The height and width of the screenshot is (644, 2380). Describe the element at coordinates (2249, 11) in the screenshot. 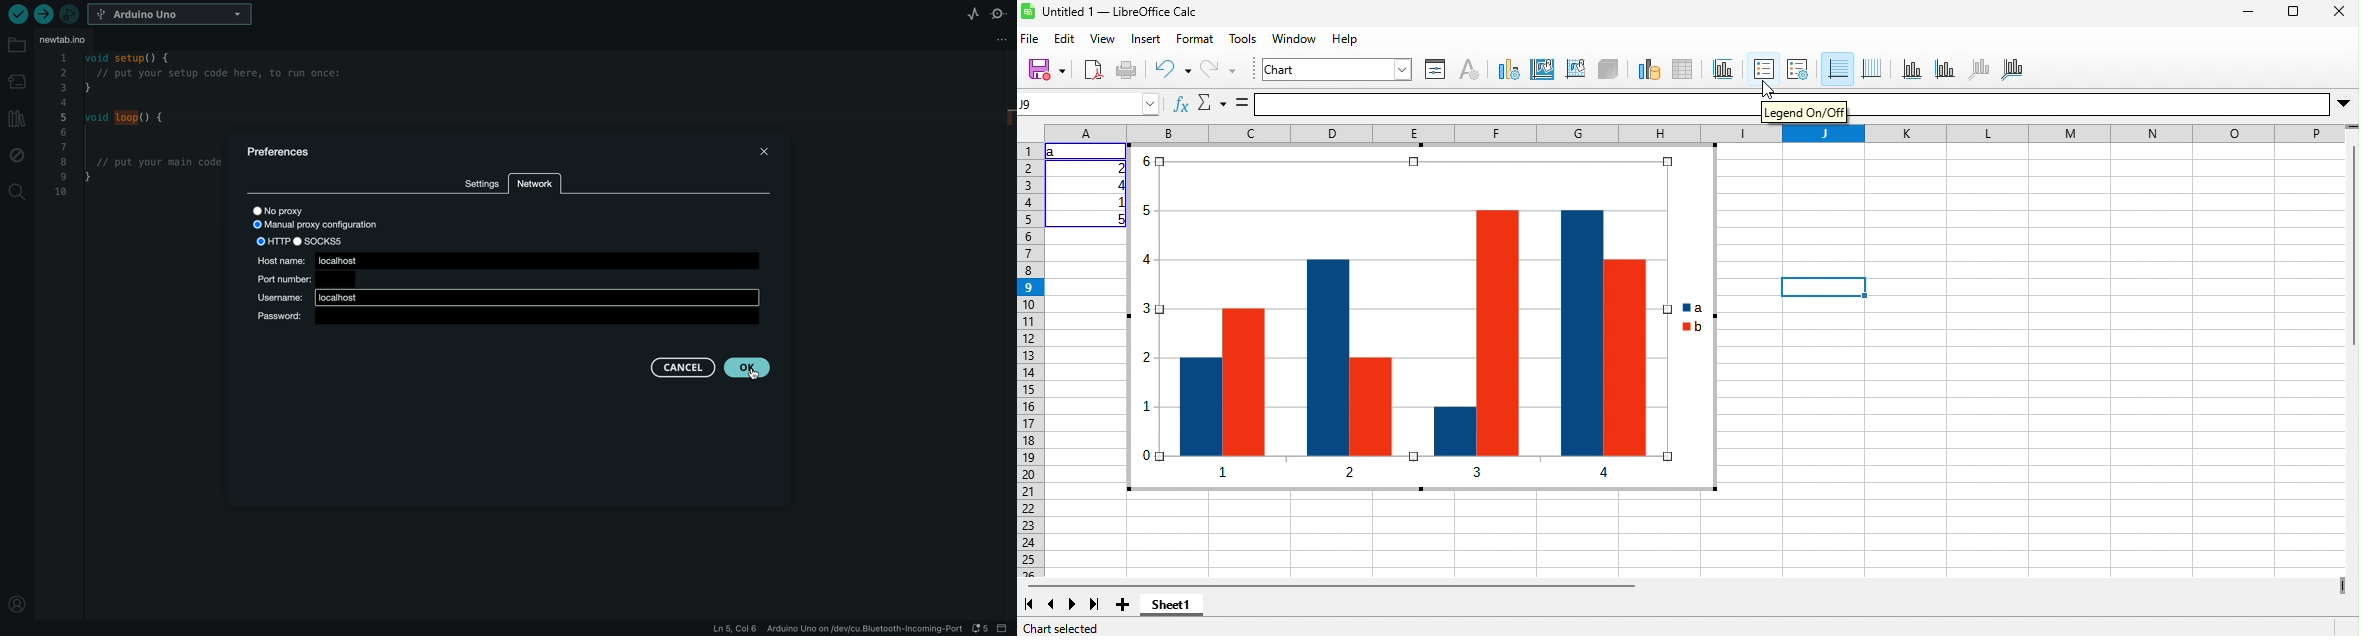

I see `minimize` at that location.